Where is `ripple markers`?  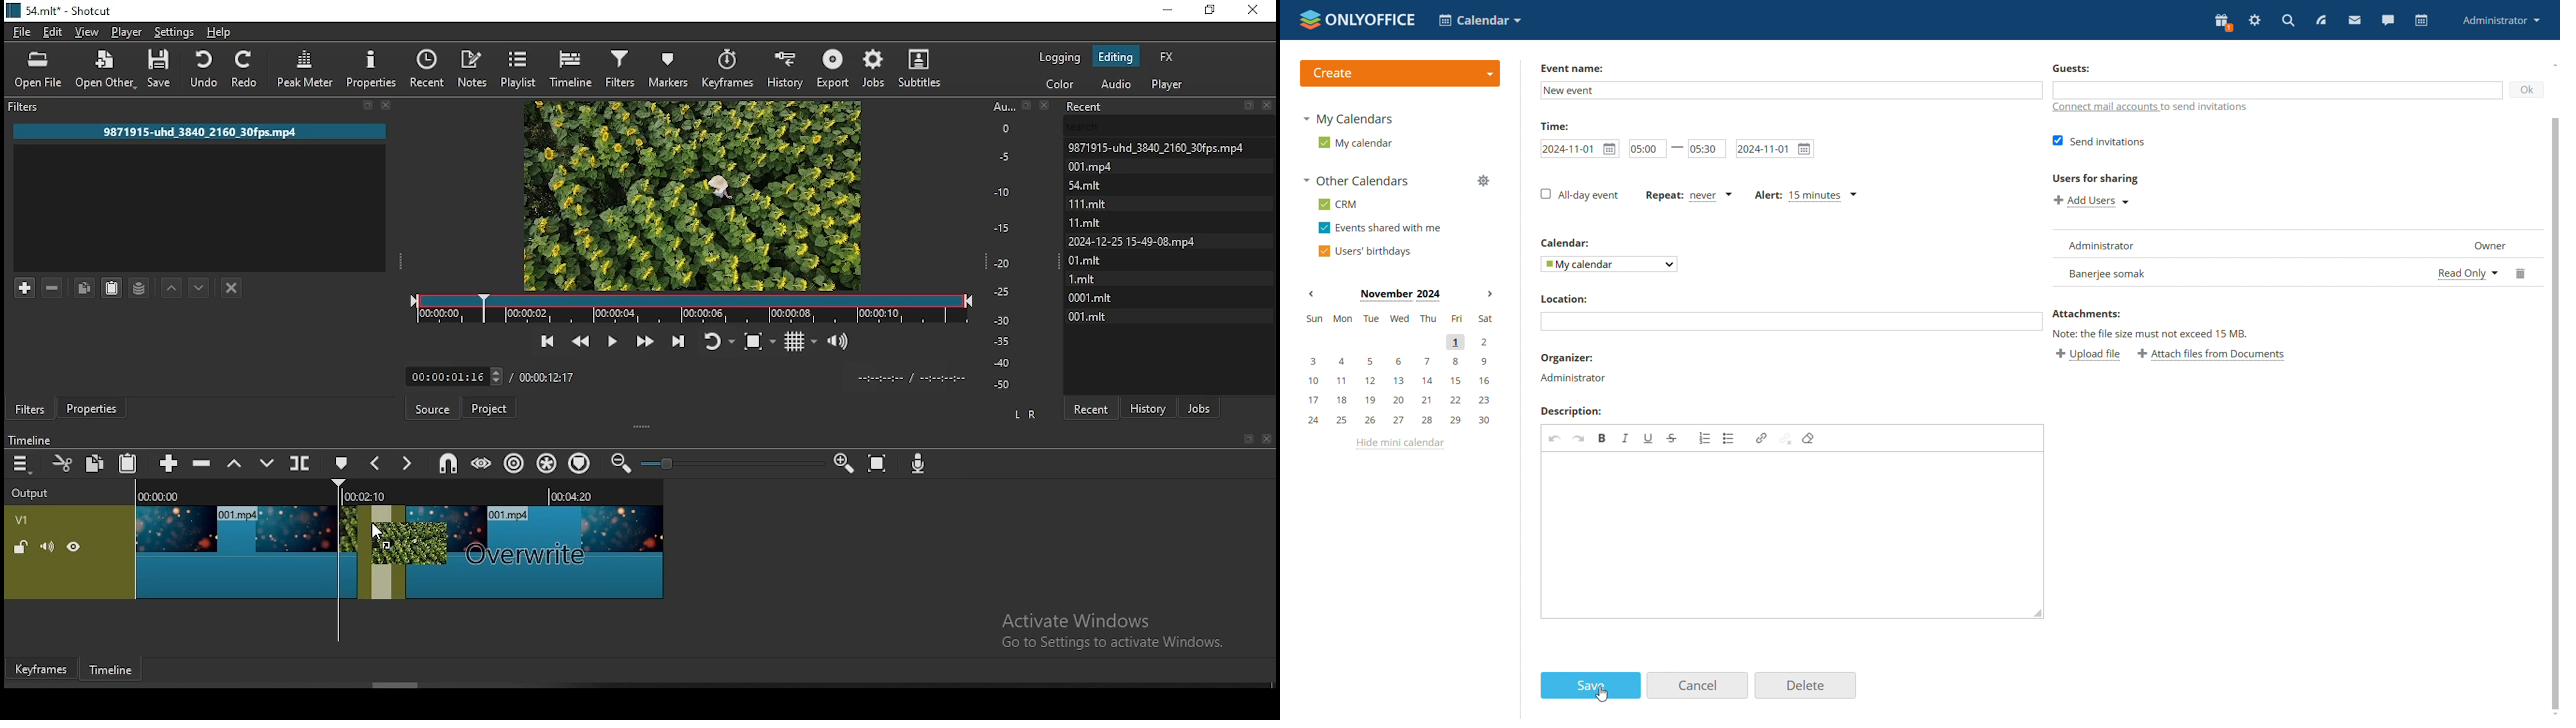 ripple markers is located at coordinates (579, 462).